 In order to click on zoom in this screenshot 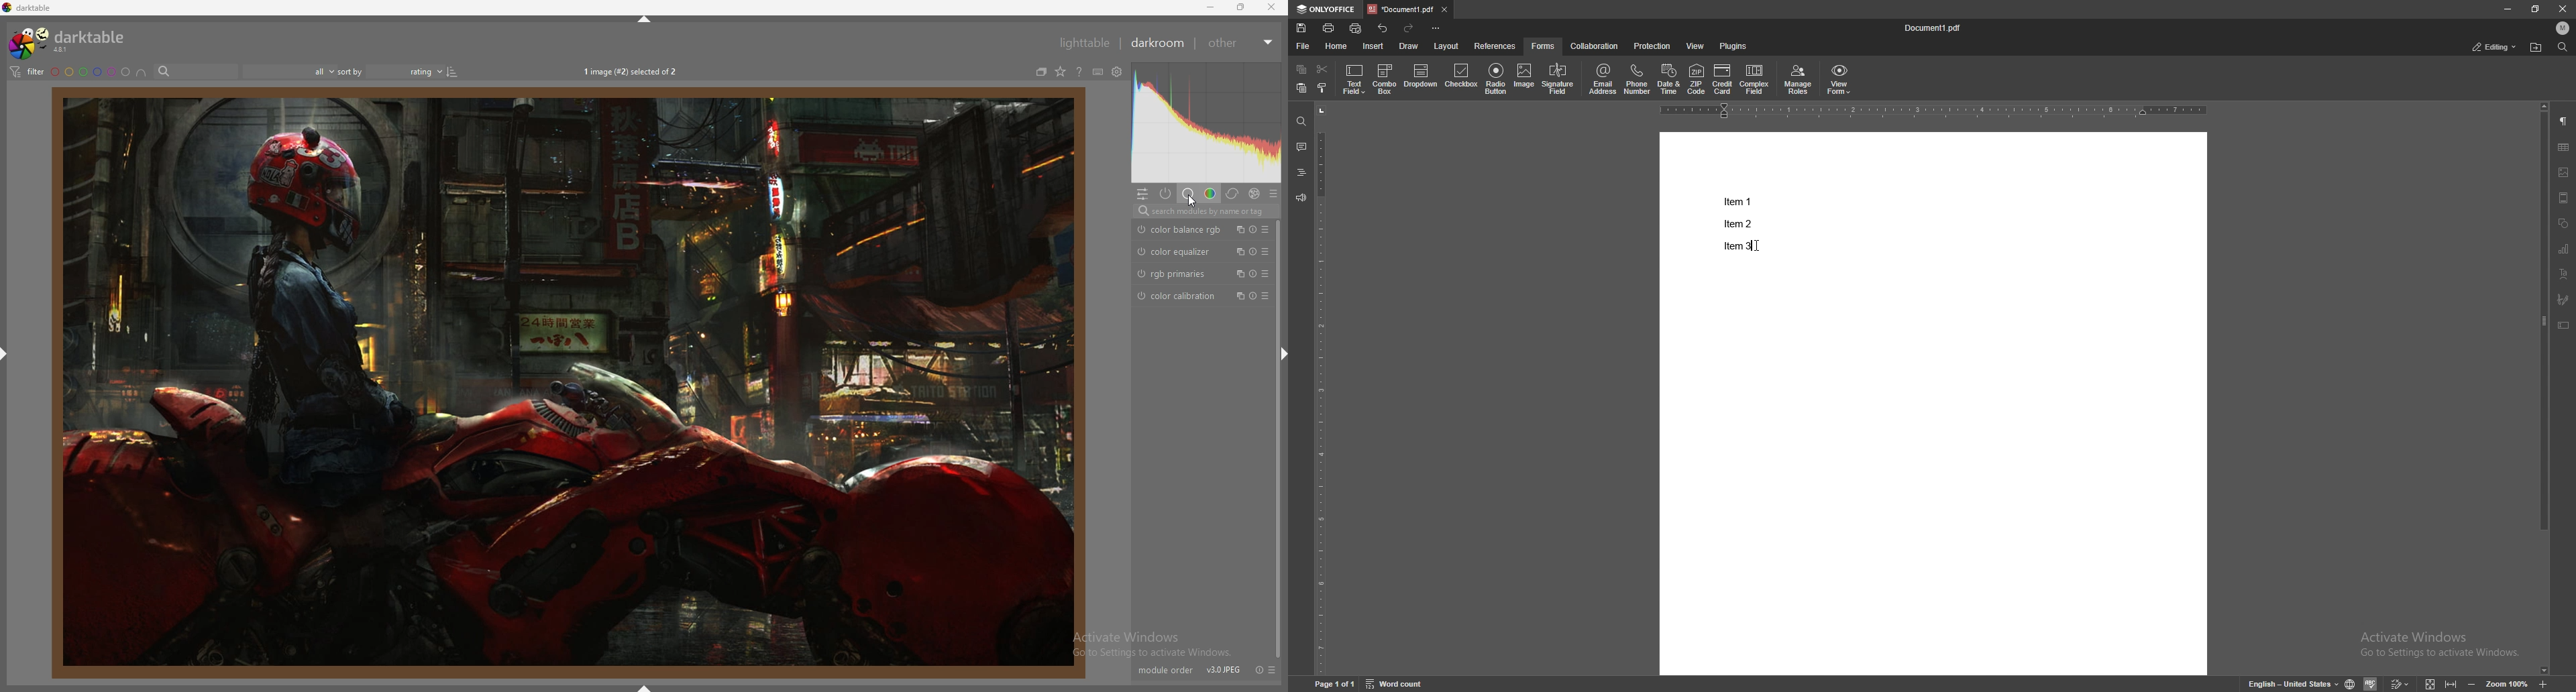, I will do `click(2506, 683)`.